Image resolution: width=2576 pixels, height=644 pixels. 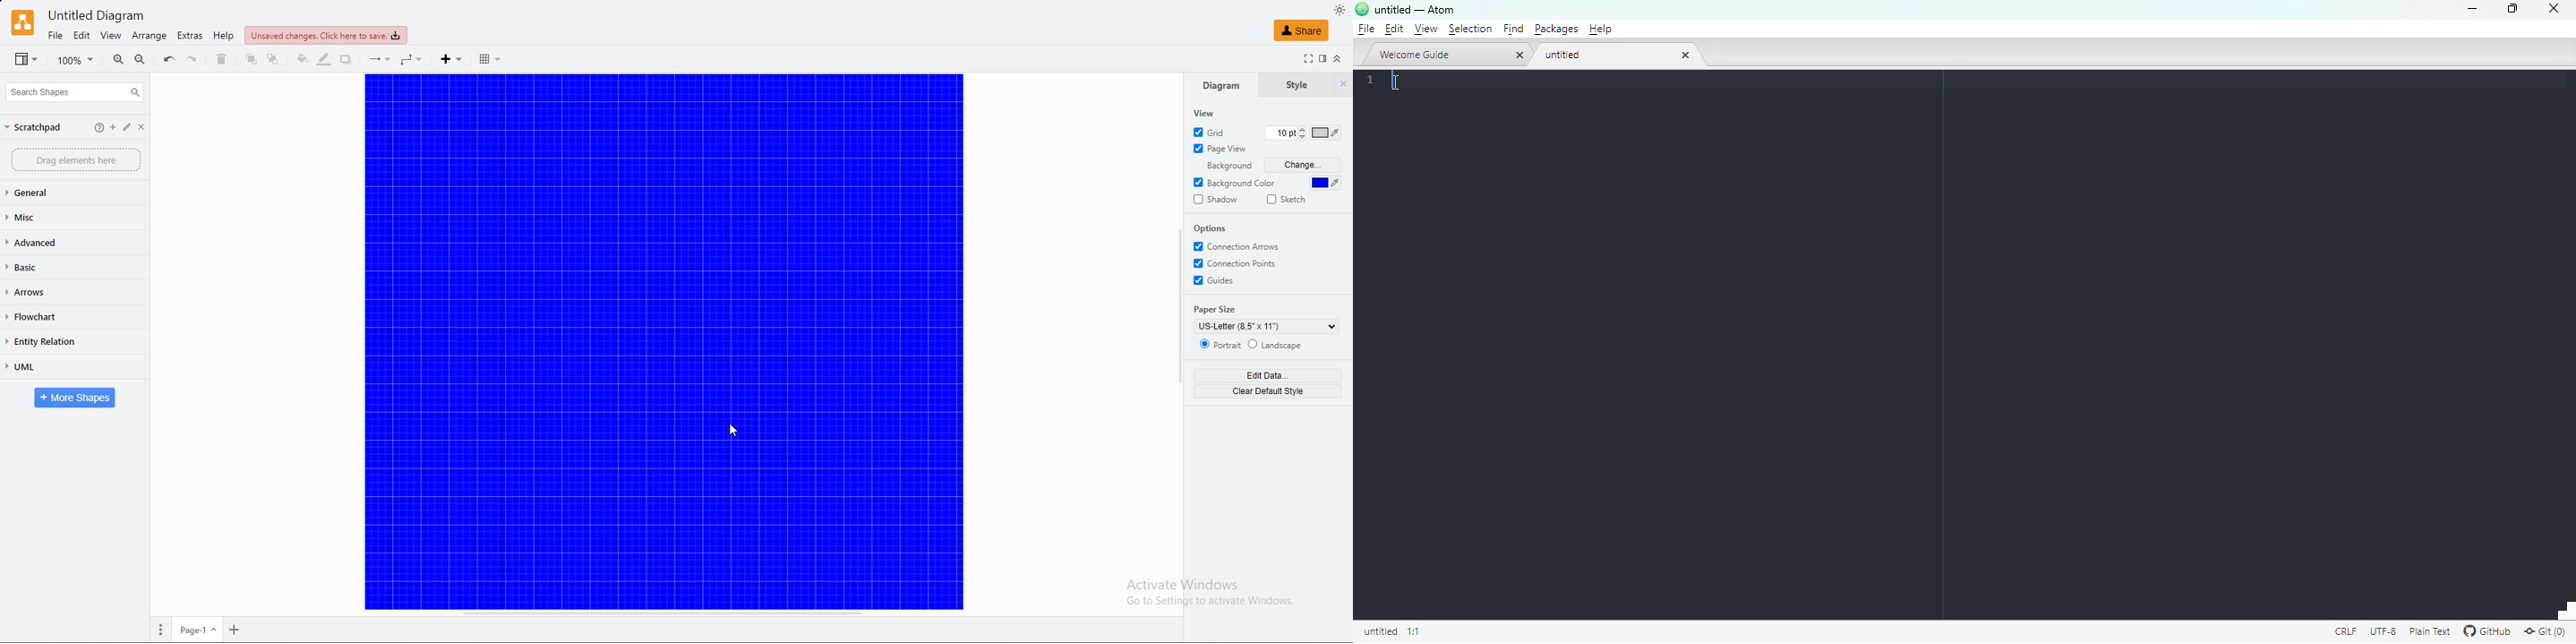 I want to click on close, so click(x=2554, y=8).